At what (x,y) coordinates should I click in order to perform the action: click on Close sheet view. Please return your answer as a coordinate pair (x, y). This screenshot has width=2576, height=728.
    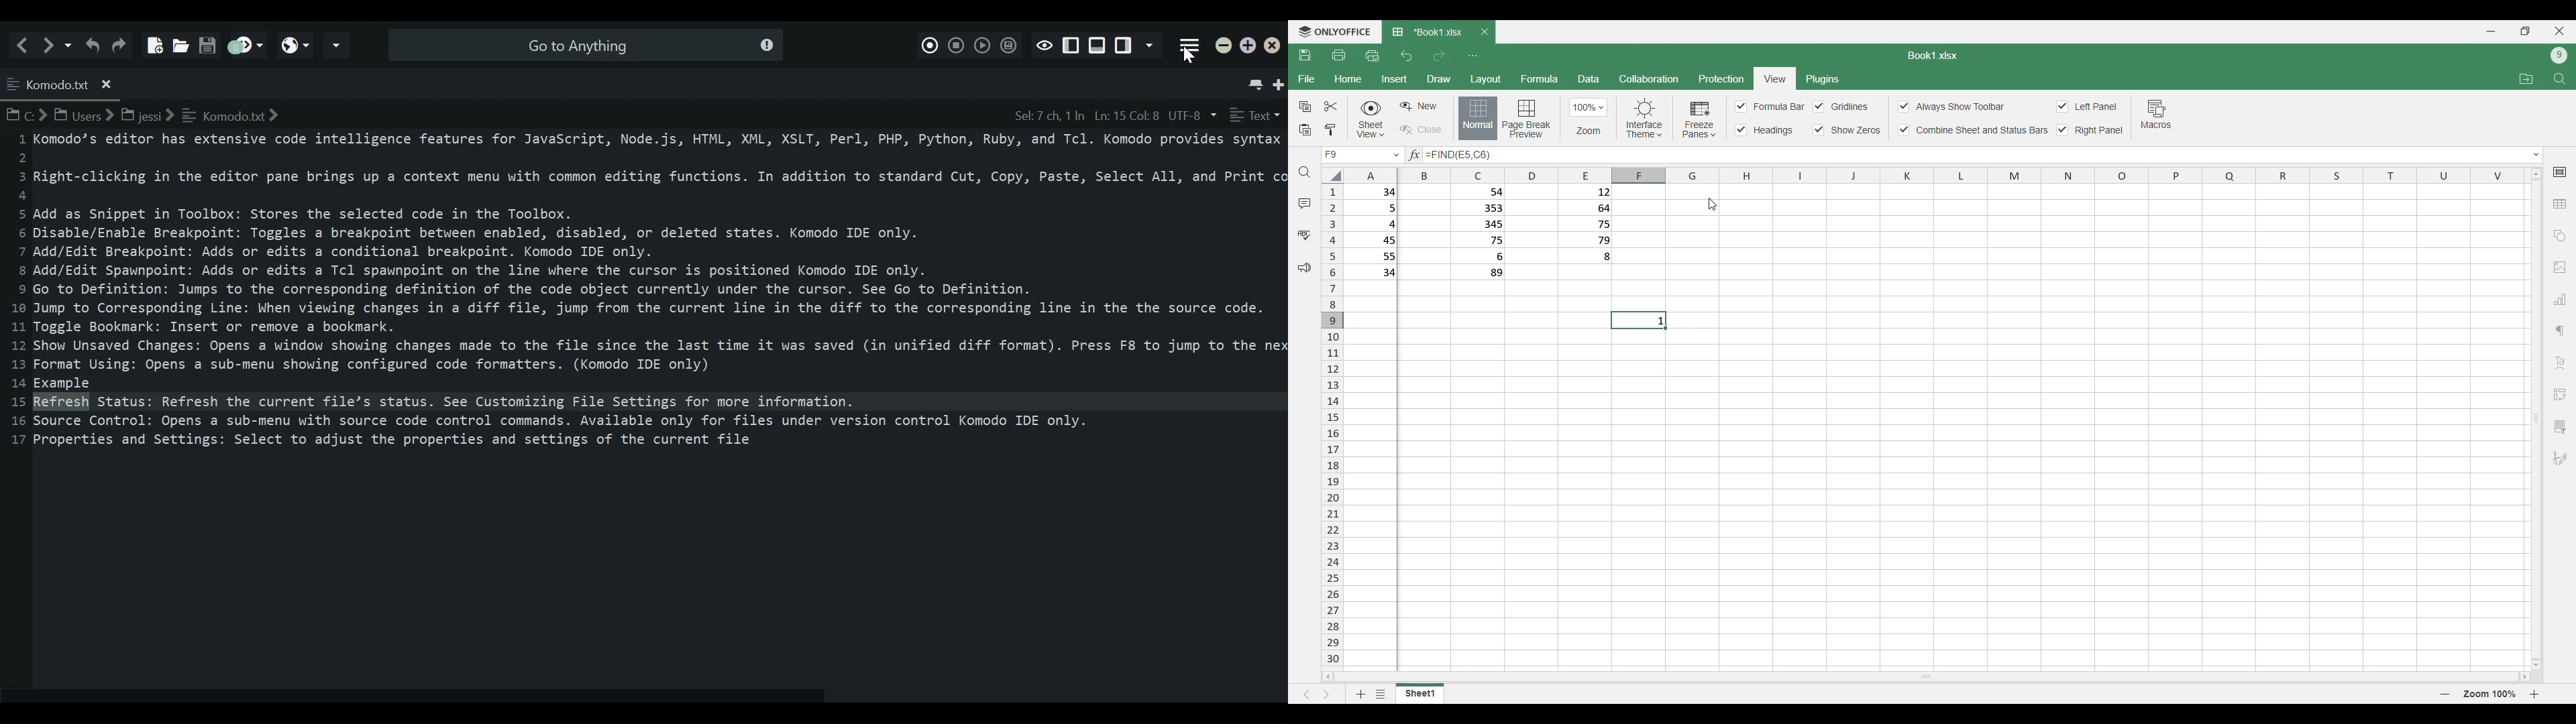
    Looking at the image, I should click on (1419, 131).